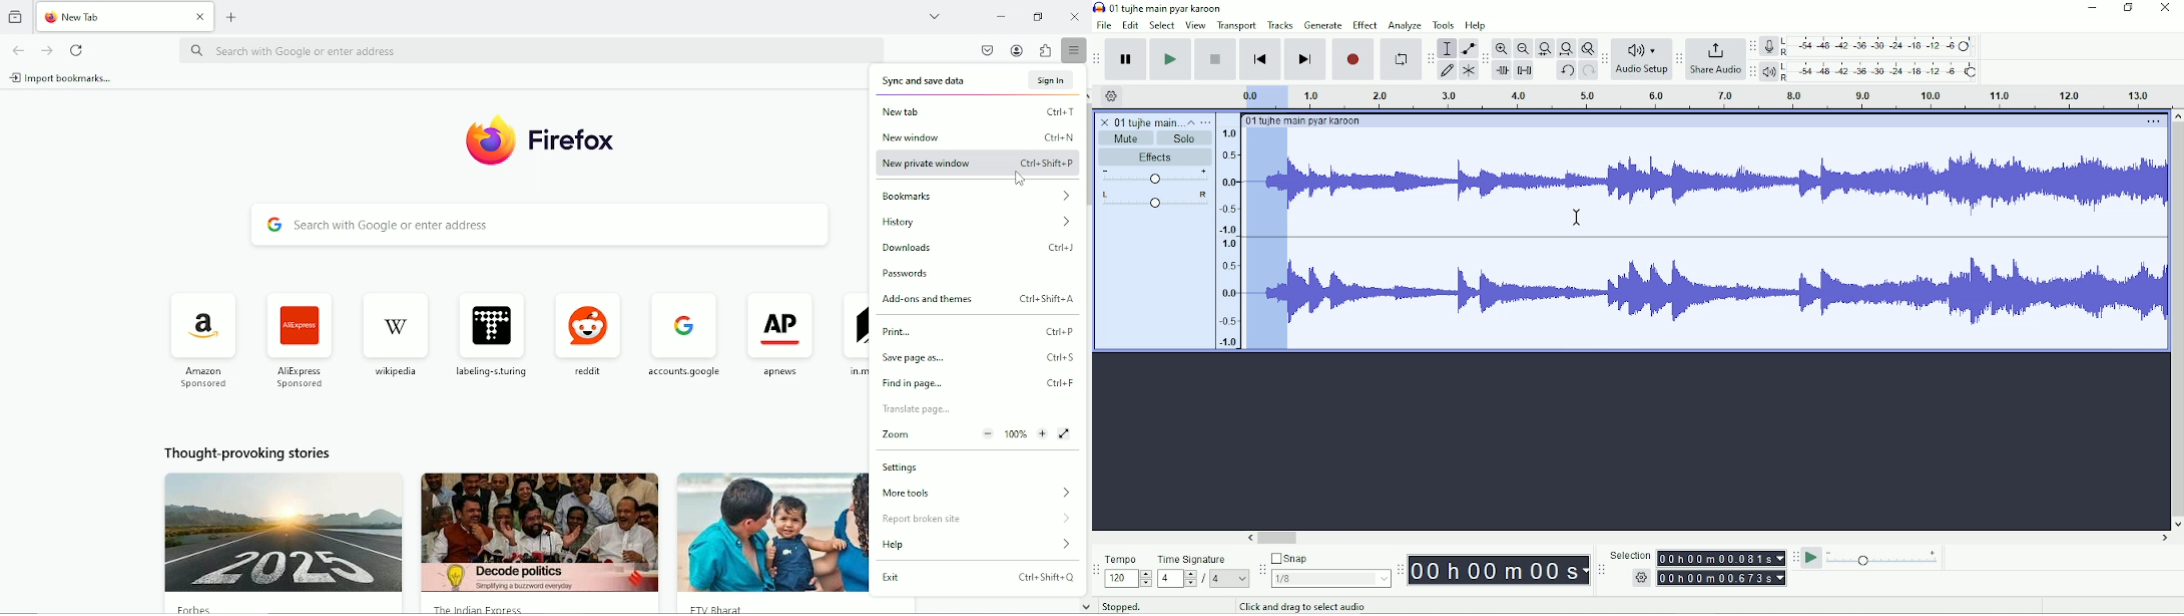 The width and height of the screenshot is (2184, 616). Describe the element at coordinates (588, 332) in the screenshot. I see `reddit` at that location.